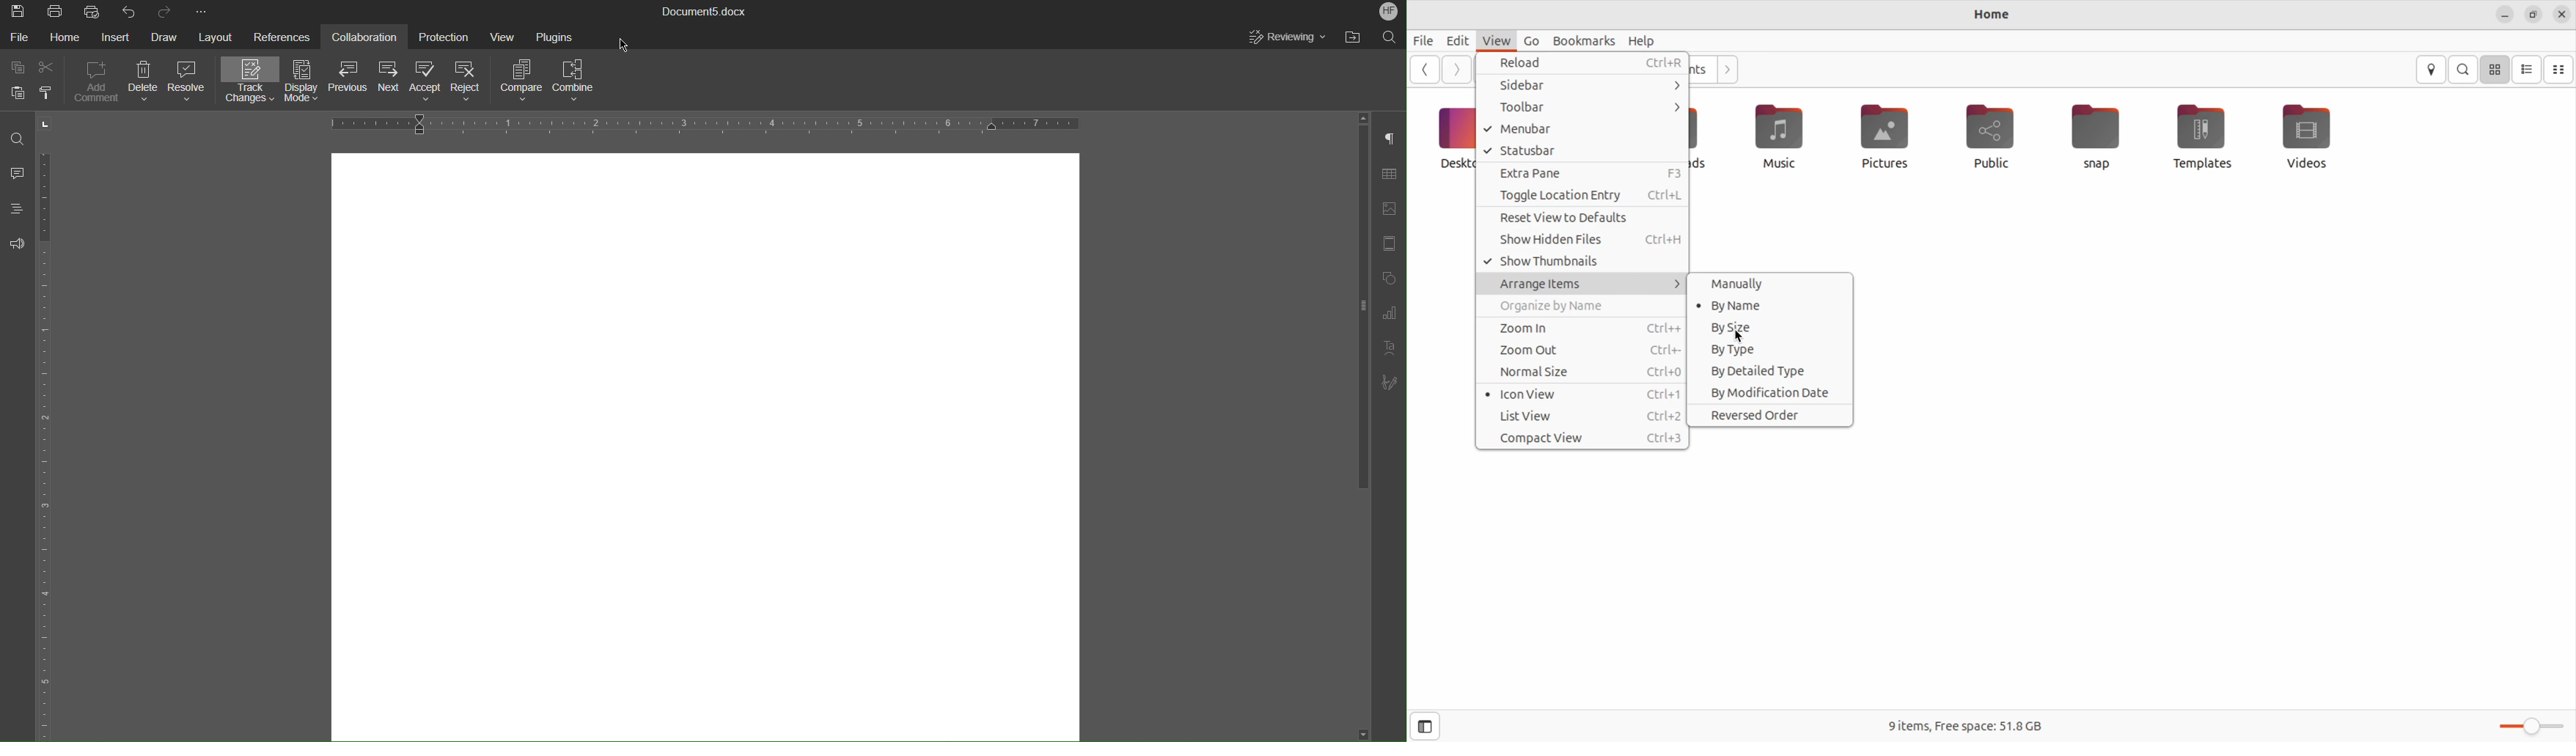 The width and height of the screenshot is (2576, 756). What do you see at coordinates (581, 82) in the screenshot?
I see `Combine` at bounding box center [581, 82].